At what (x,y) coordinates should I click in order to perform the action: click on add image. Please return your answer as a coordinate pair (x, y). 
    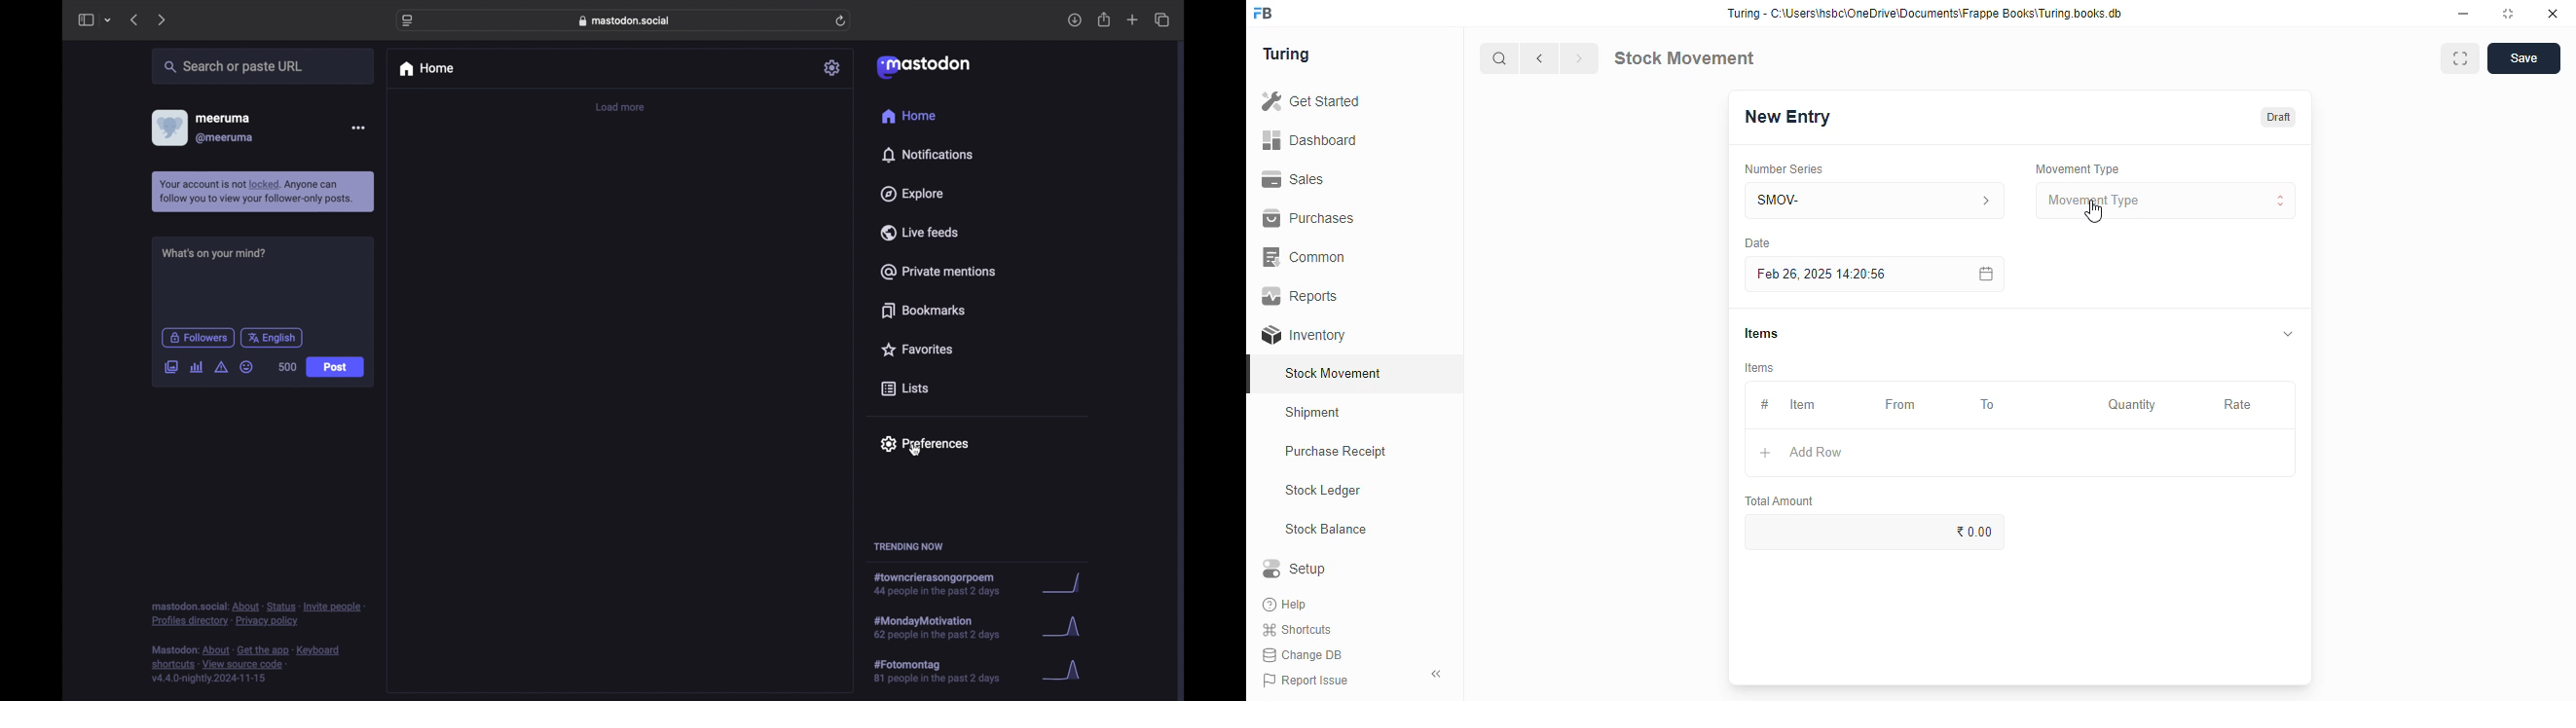
    Looking at the image, I should click on (170, 367).